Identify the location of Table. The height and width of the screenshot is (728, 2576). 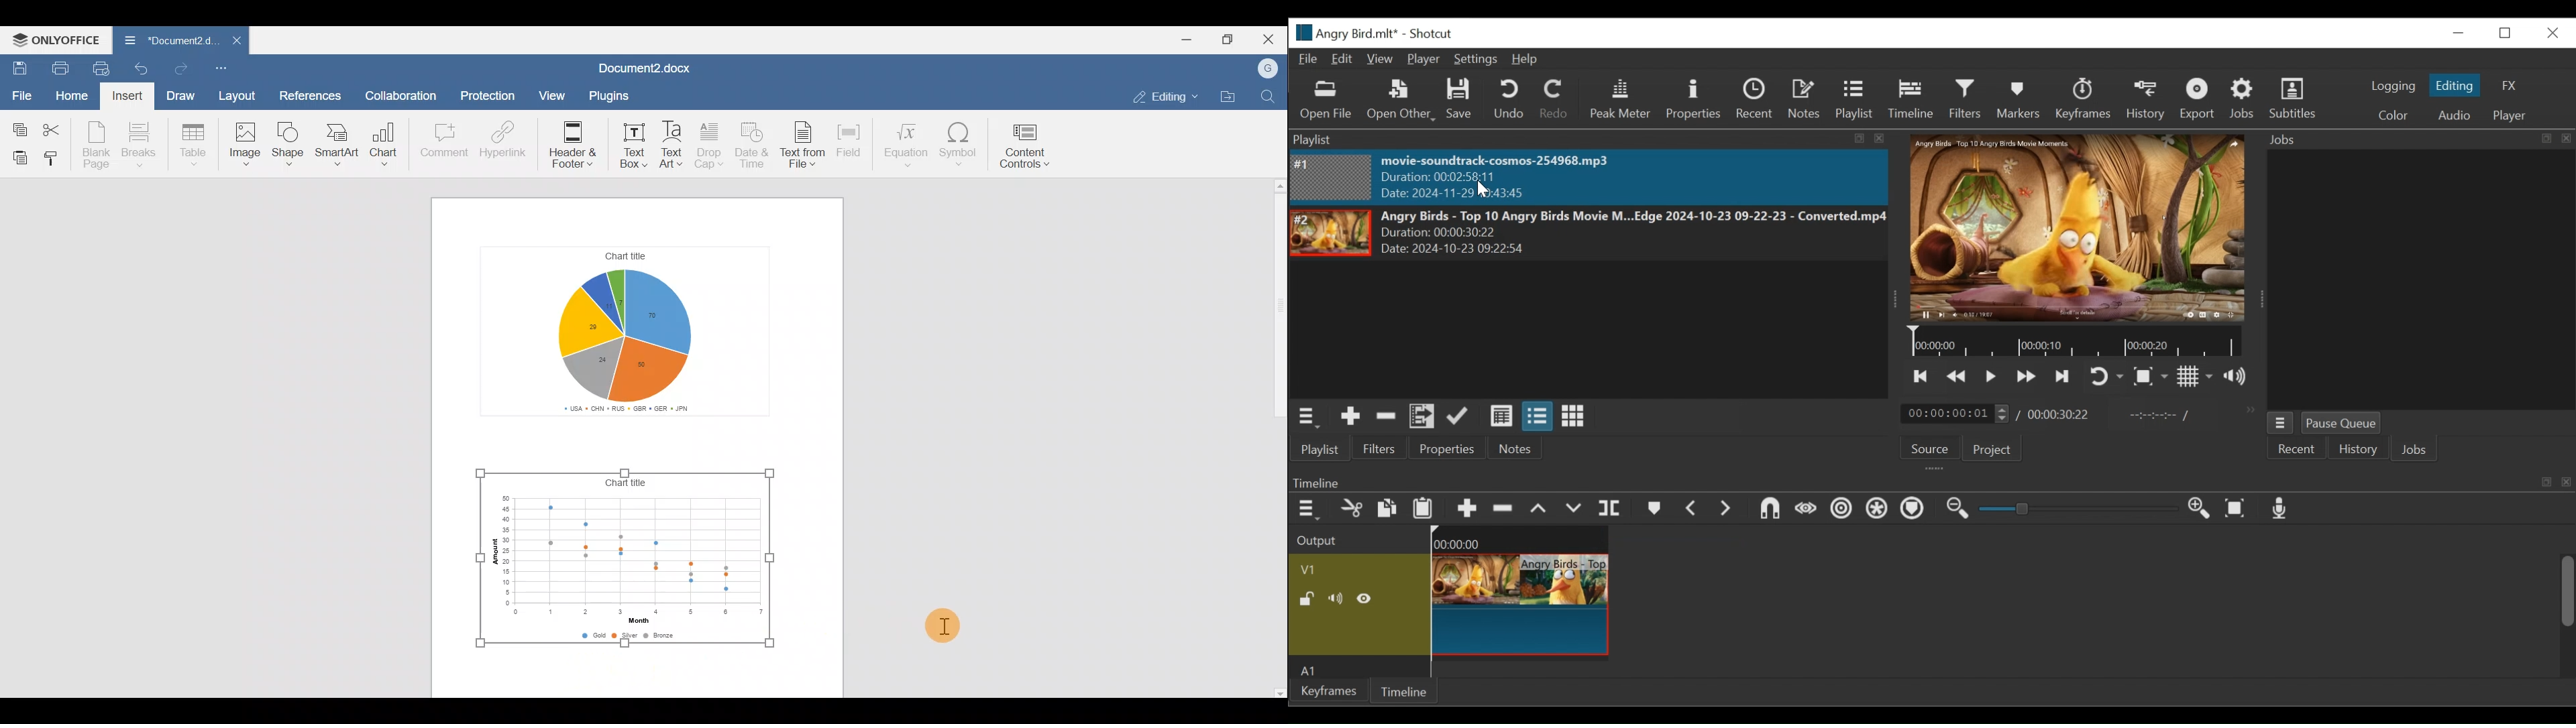
(198, 143).